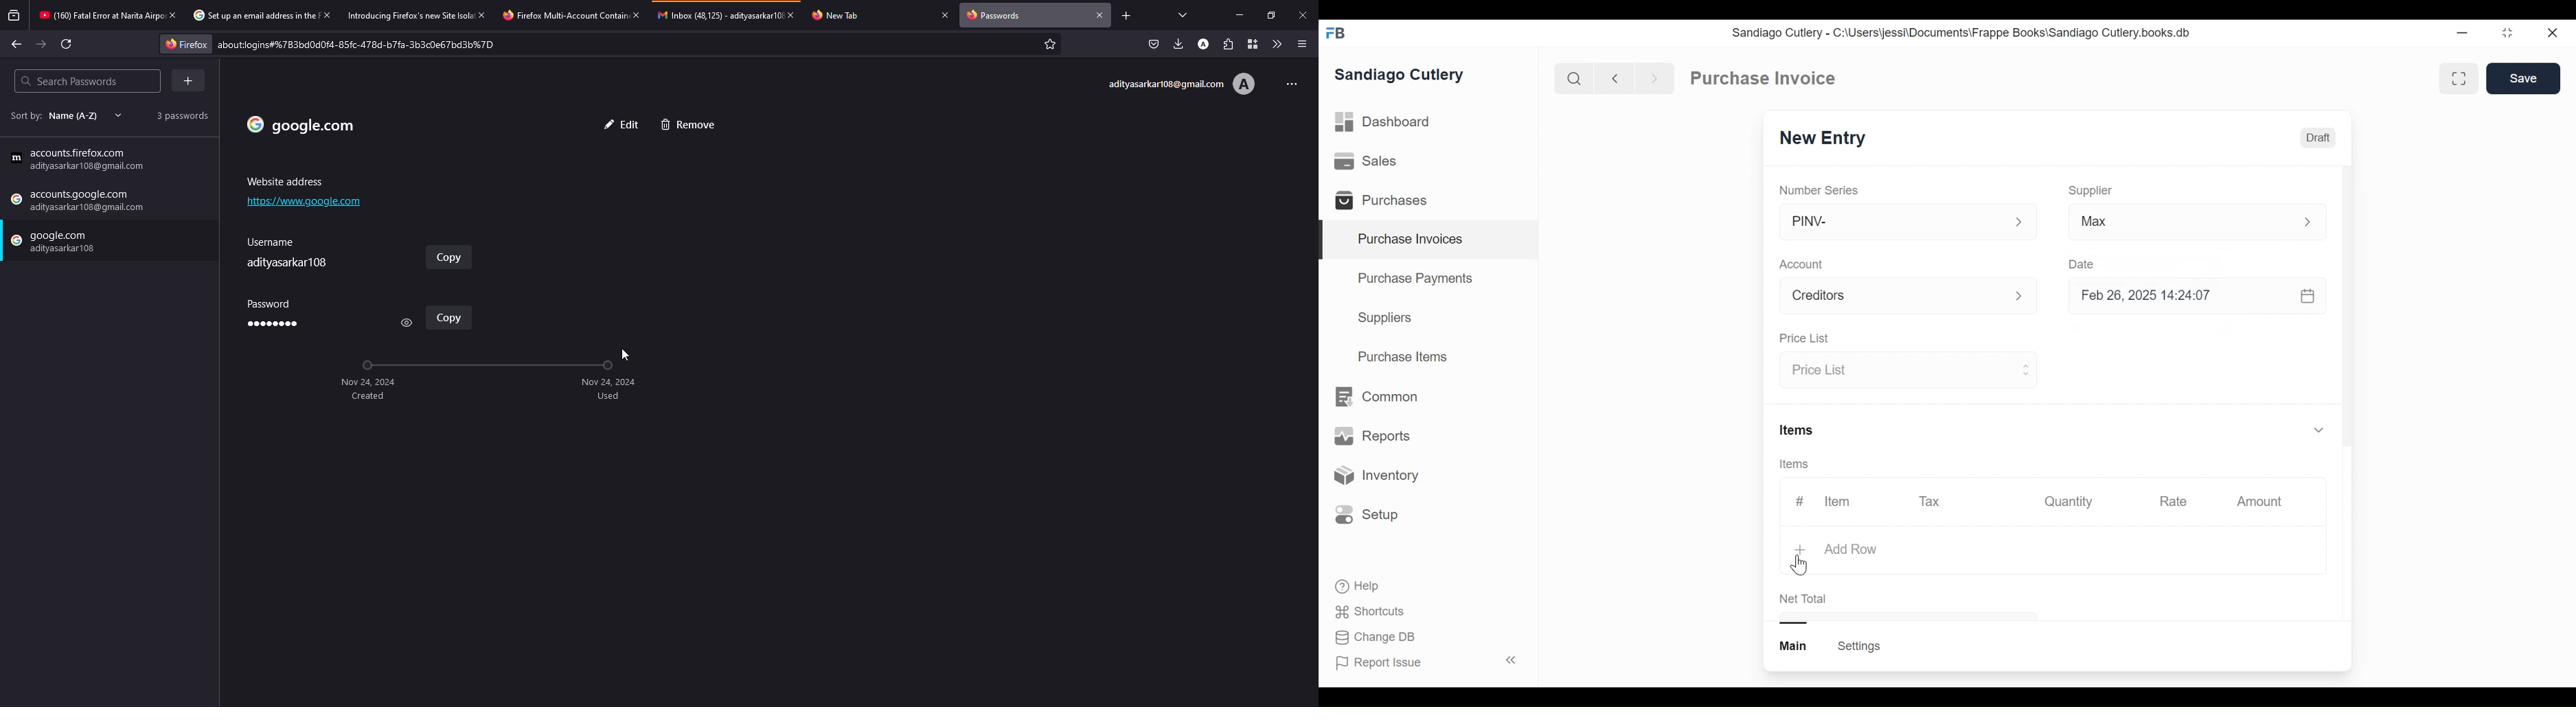 Image resolution: width=2576 pixels, height=728 pixels. What do you see at coordinates (1287, 82) in the screenshot?
I see `more options` at bounding box center [1287, 82].